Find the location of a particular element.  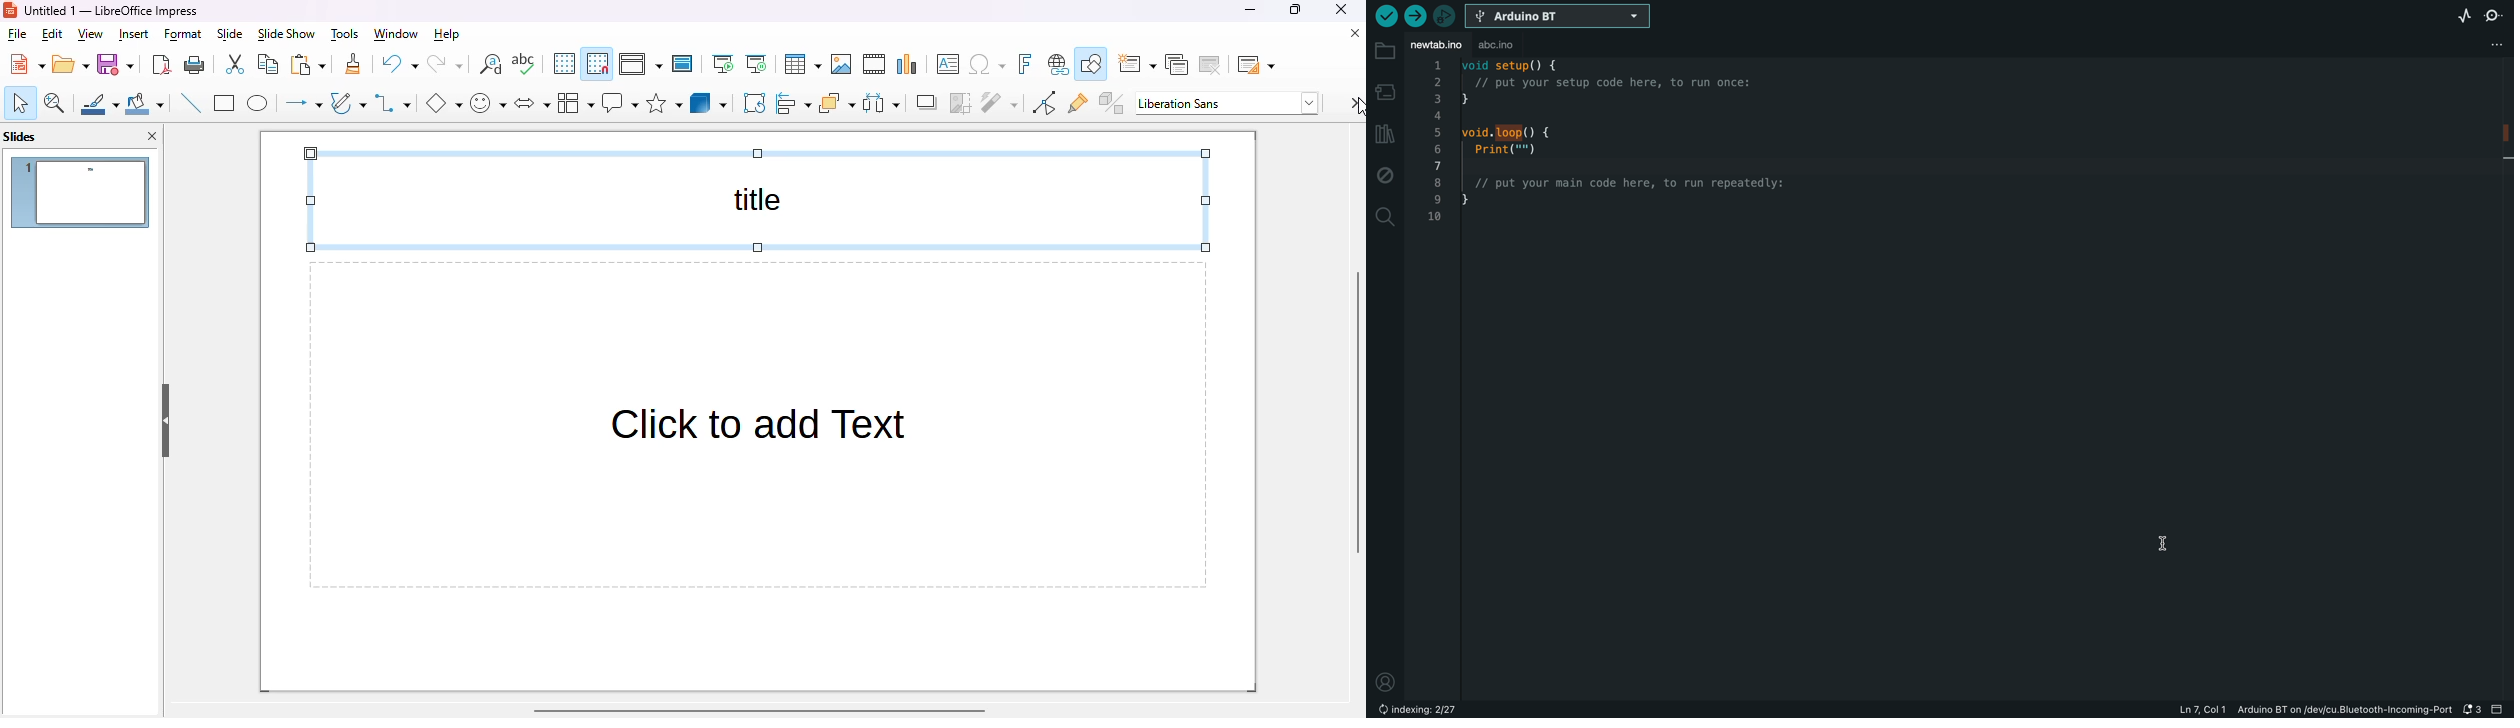

file is located at coordinates (17, 34).